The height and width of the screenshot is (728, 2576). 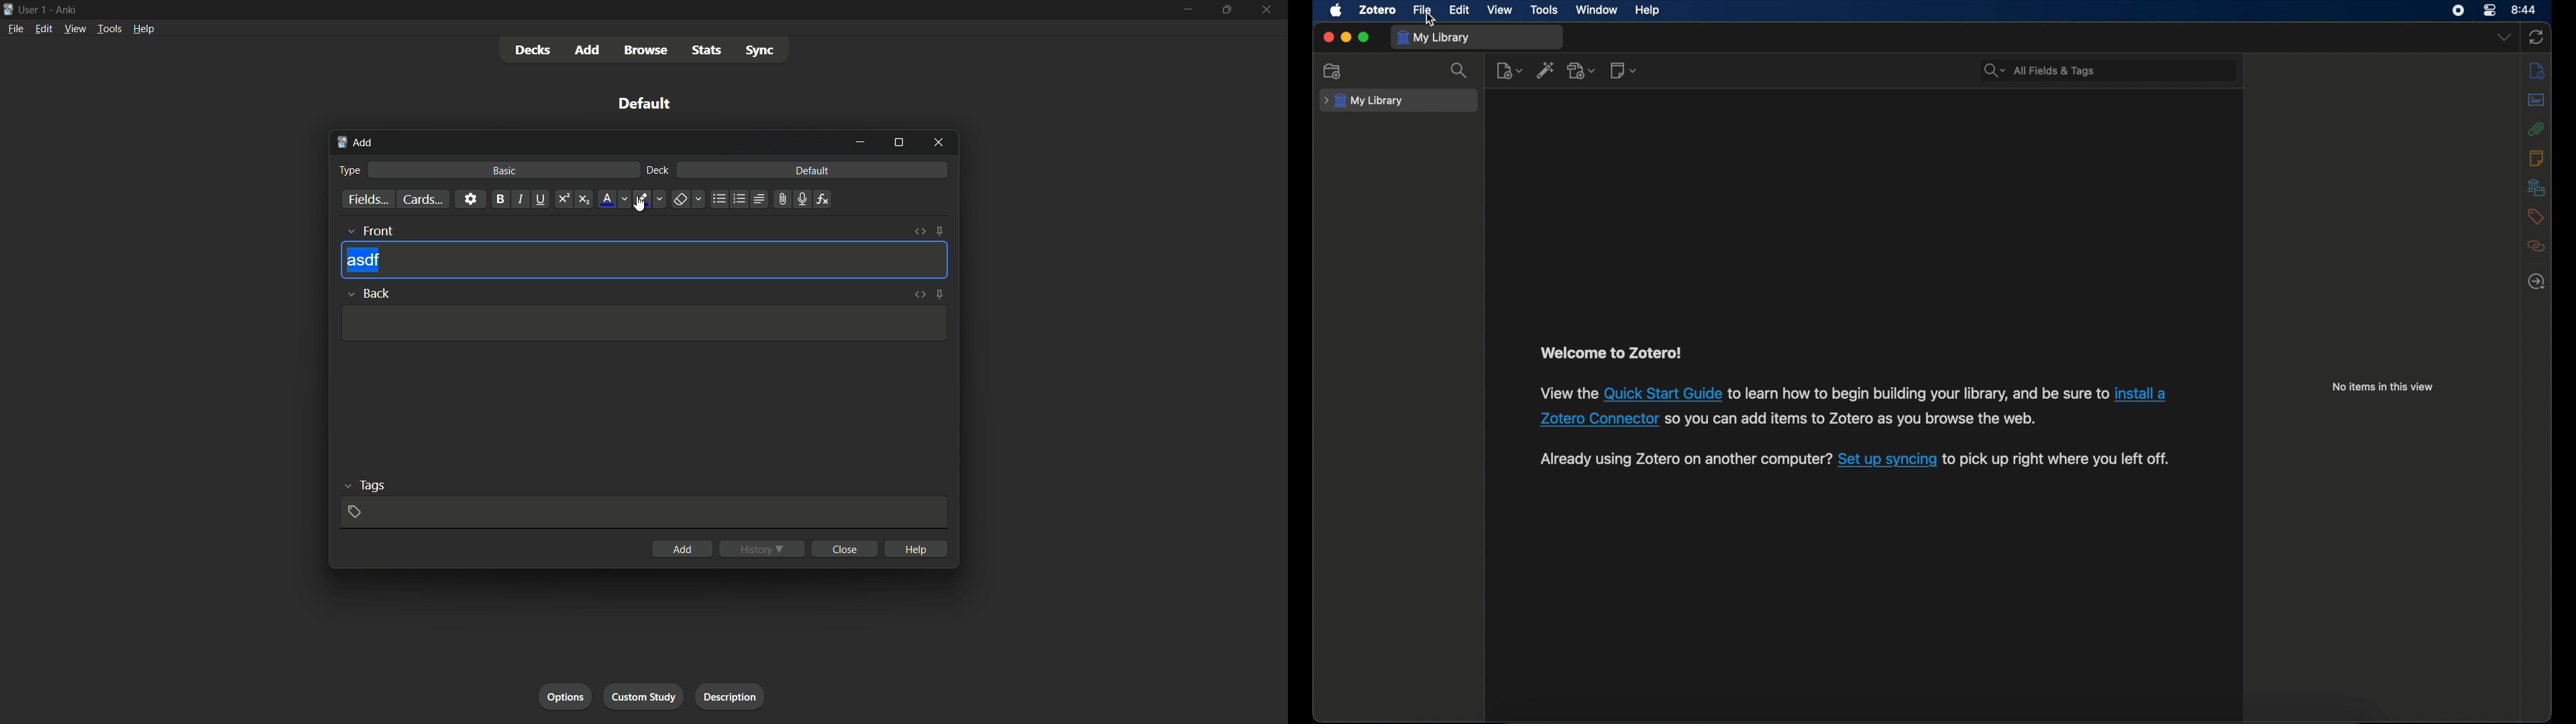 What do you see at coordinates (763, 548) in the screenshot?
I see `history` at bounding box center [763, 548].